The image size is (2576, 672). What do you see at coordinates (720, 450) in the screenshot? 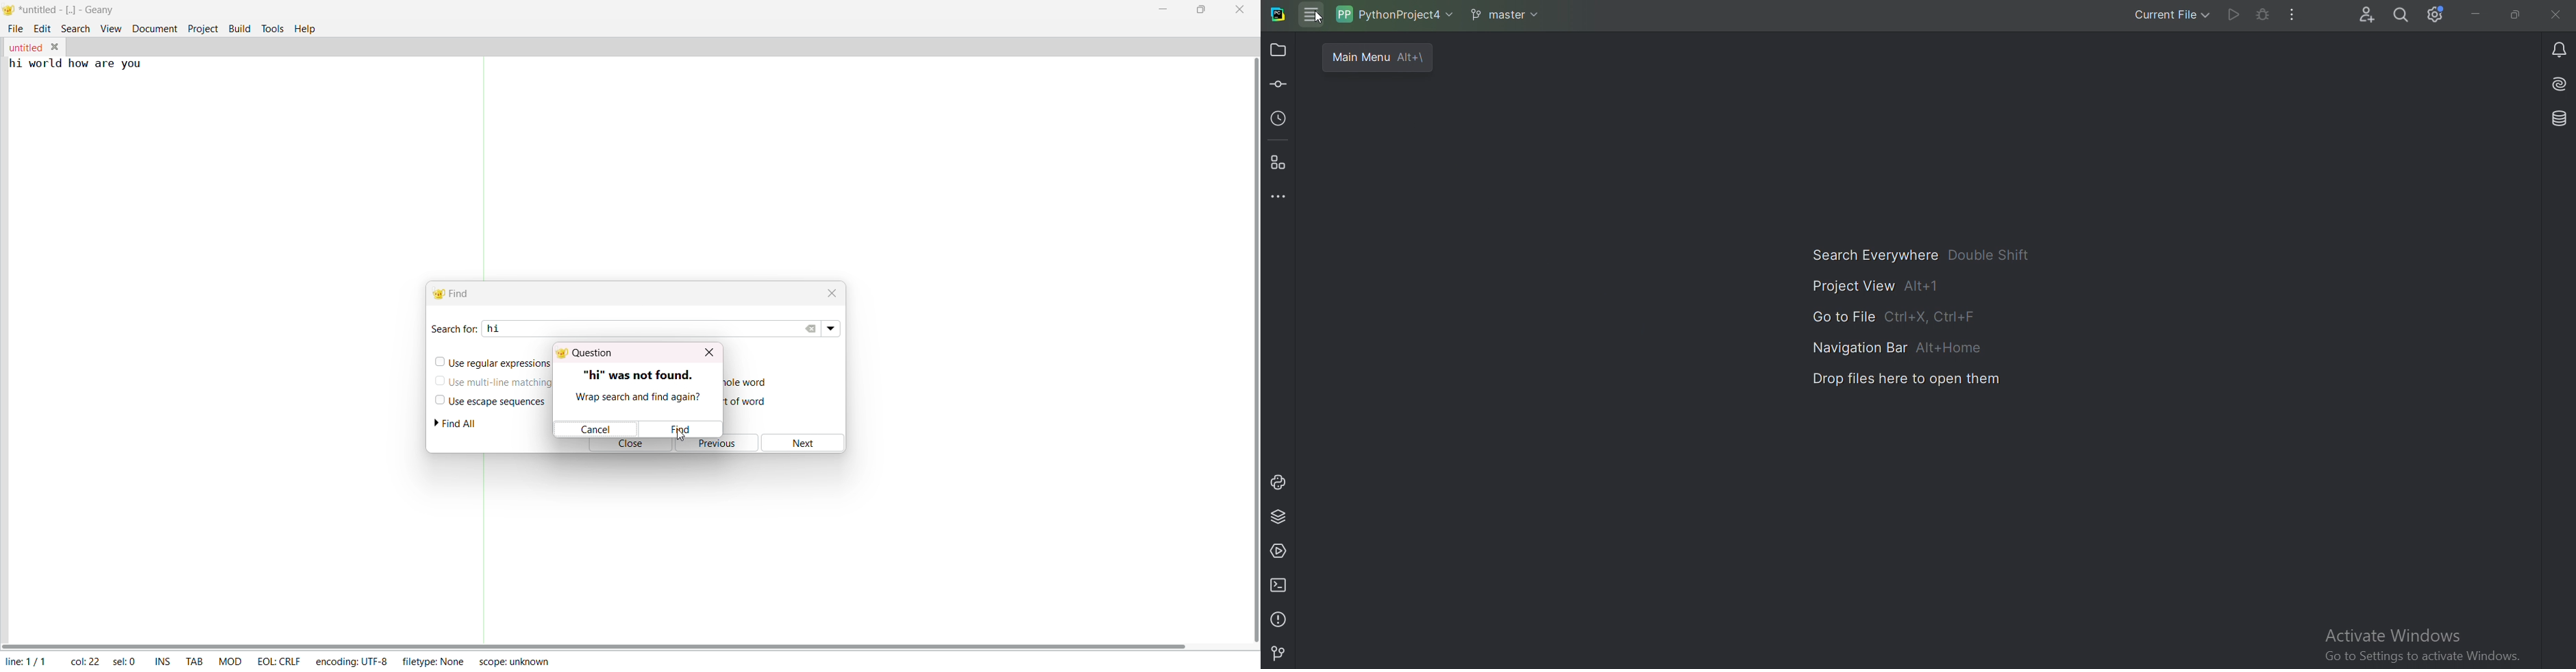
I see `previous` at bounding box center [720, 450].